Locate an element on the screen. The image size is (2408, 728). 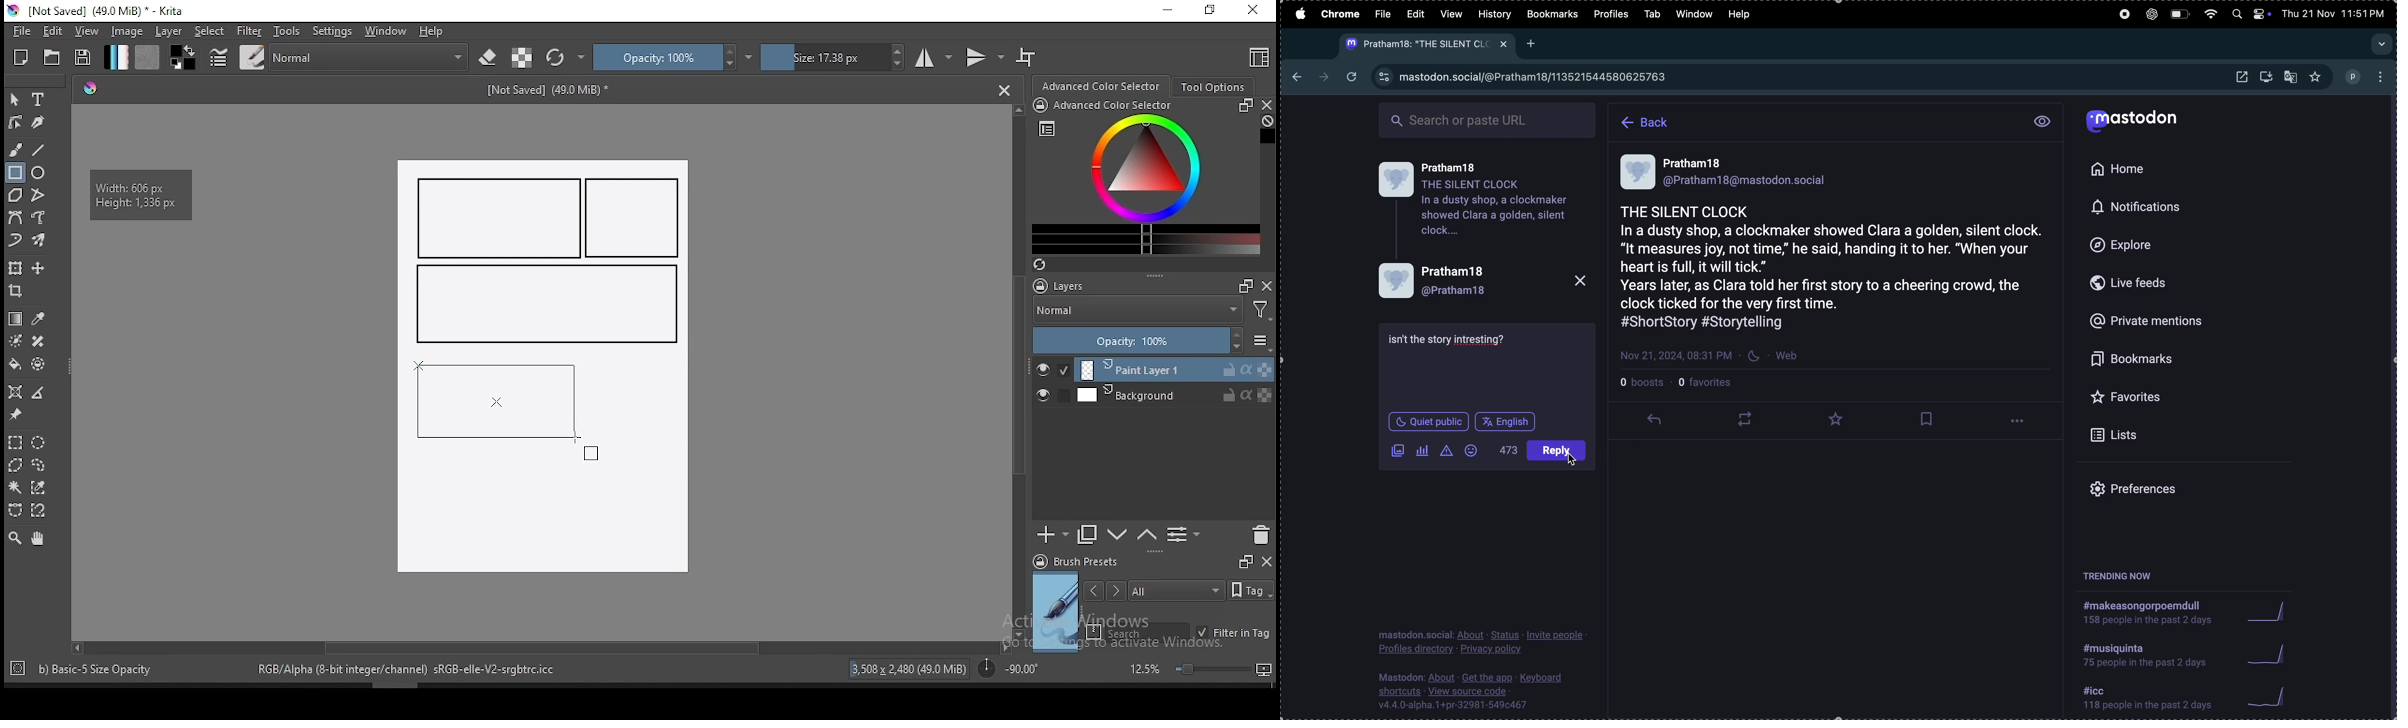
polygon selection tool is located at coordinates (16, 465).